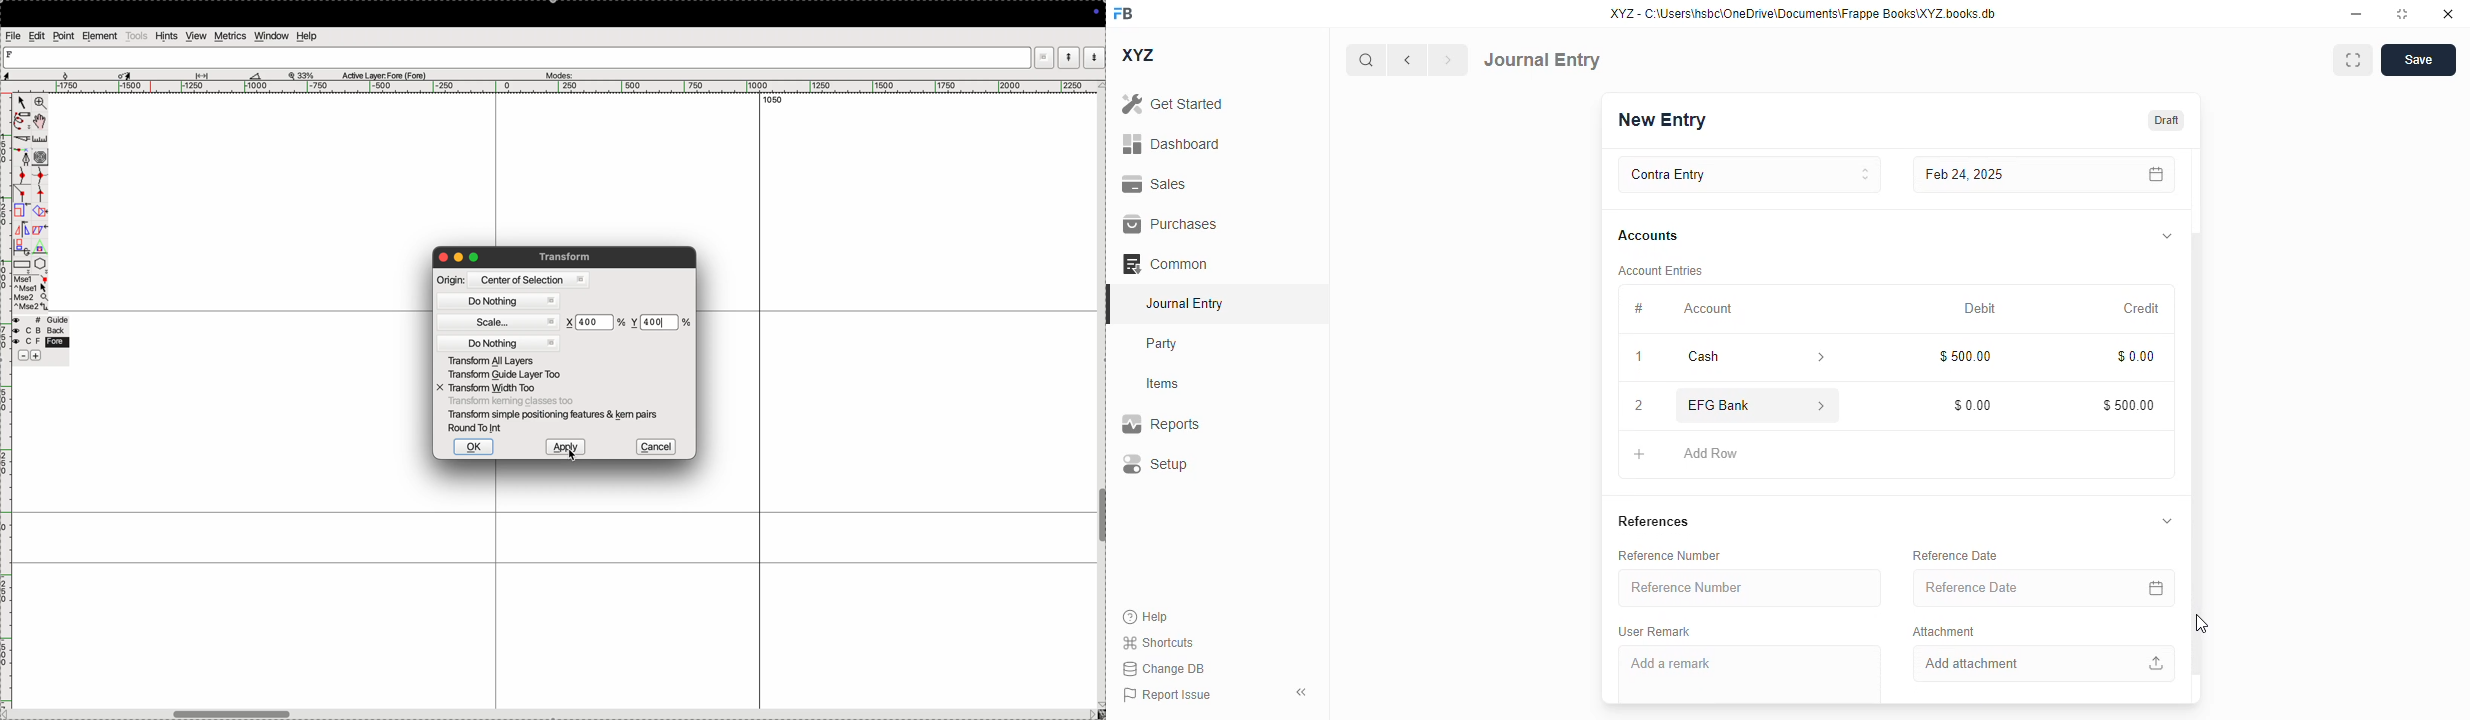  I want to click on account information, so click(1820, 405).